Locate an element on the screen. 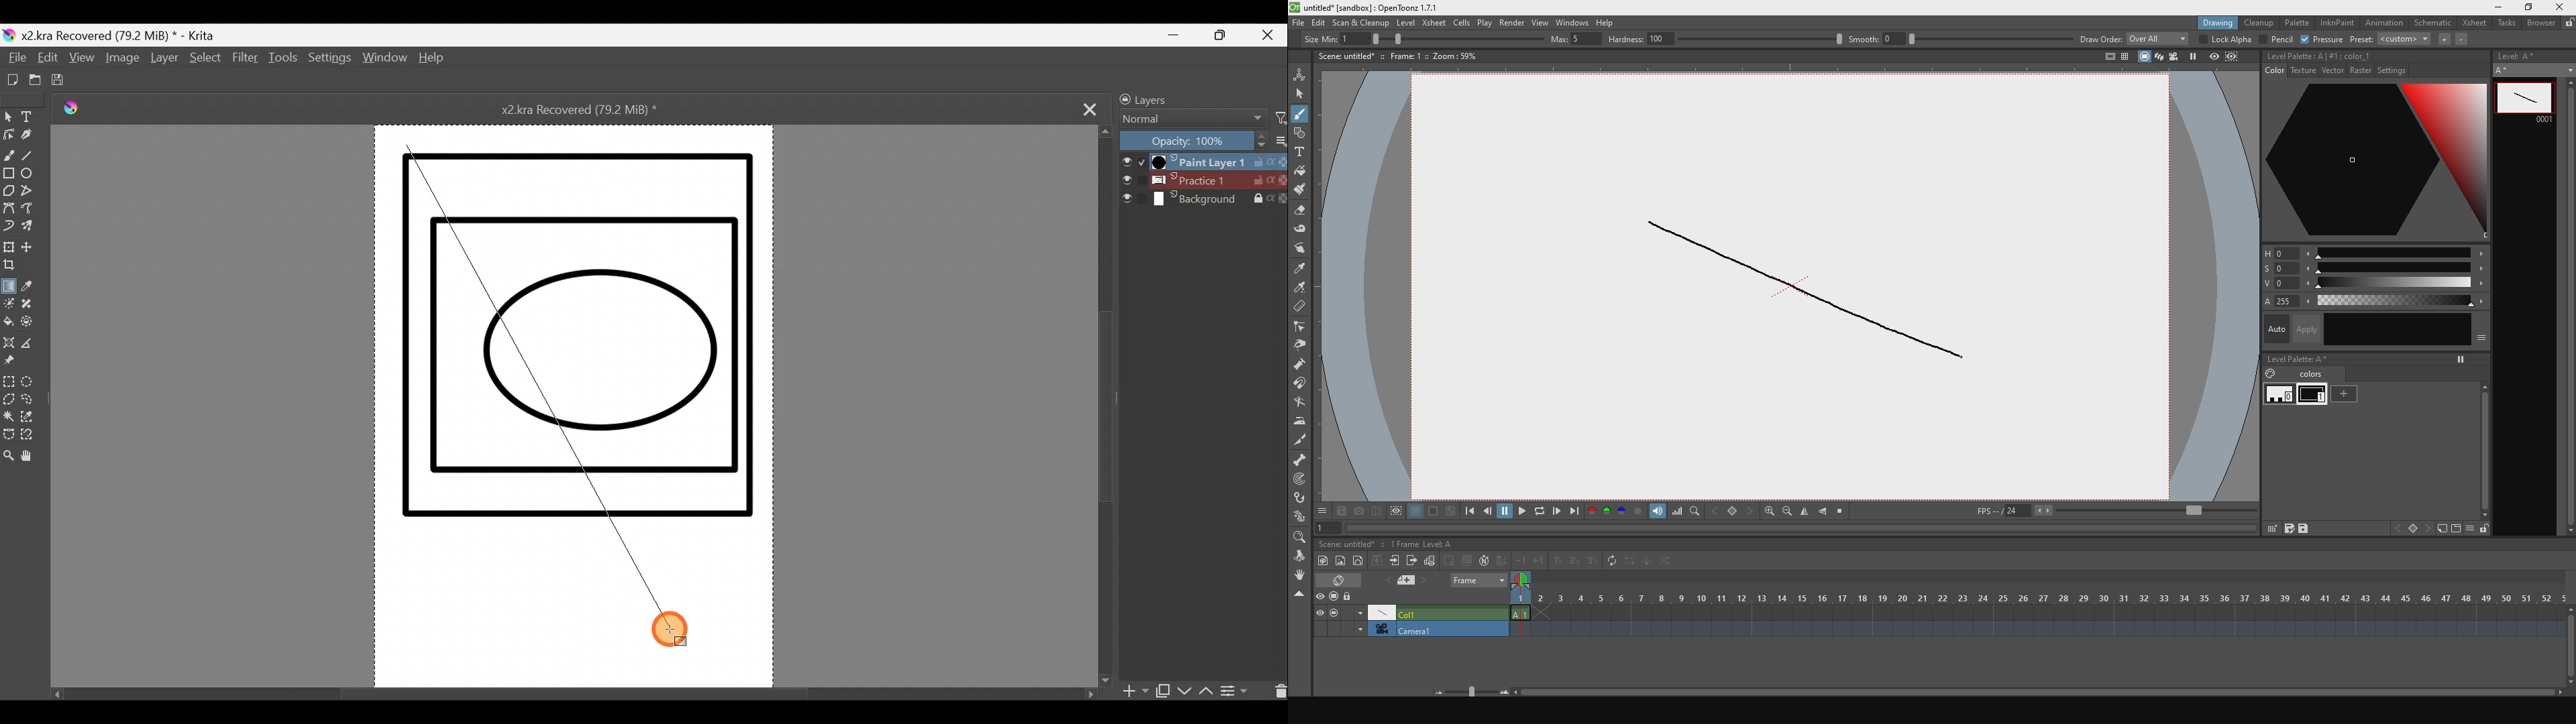 This screenshot has width=2576, height=728. Polyline tool is located at coordinates (33, 193).